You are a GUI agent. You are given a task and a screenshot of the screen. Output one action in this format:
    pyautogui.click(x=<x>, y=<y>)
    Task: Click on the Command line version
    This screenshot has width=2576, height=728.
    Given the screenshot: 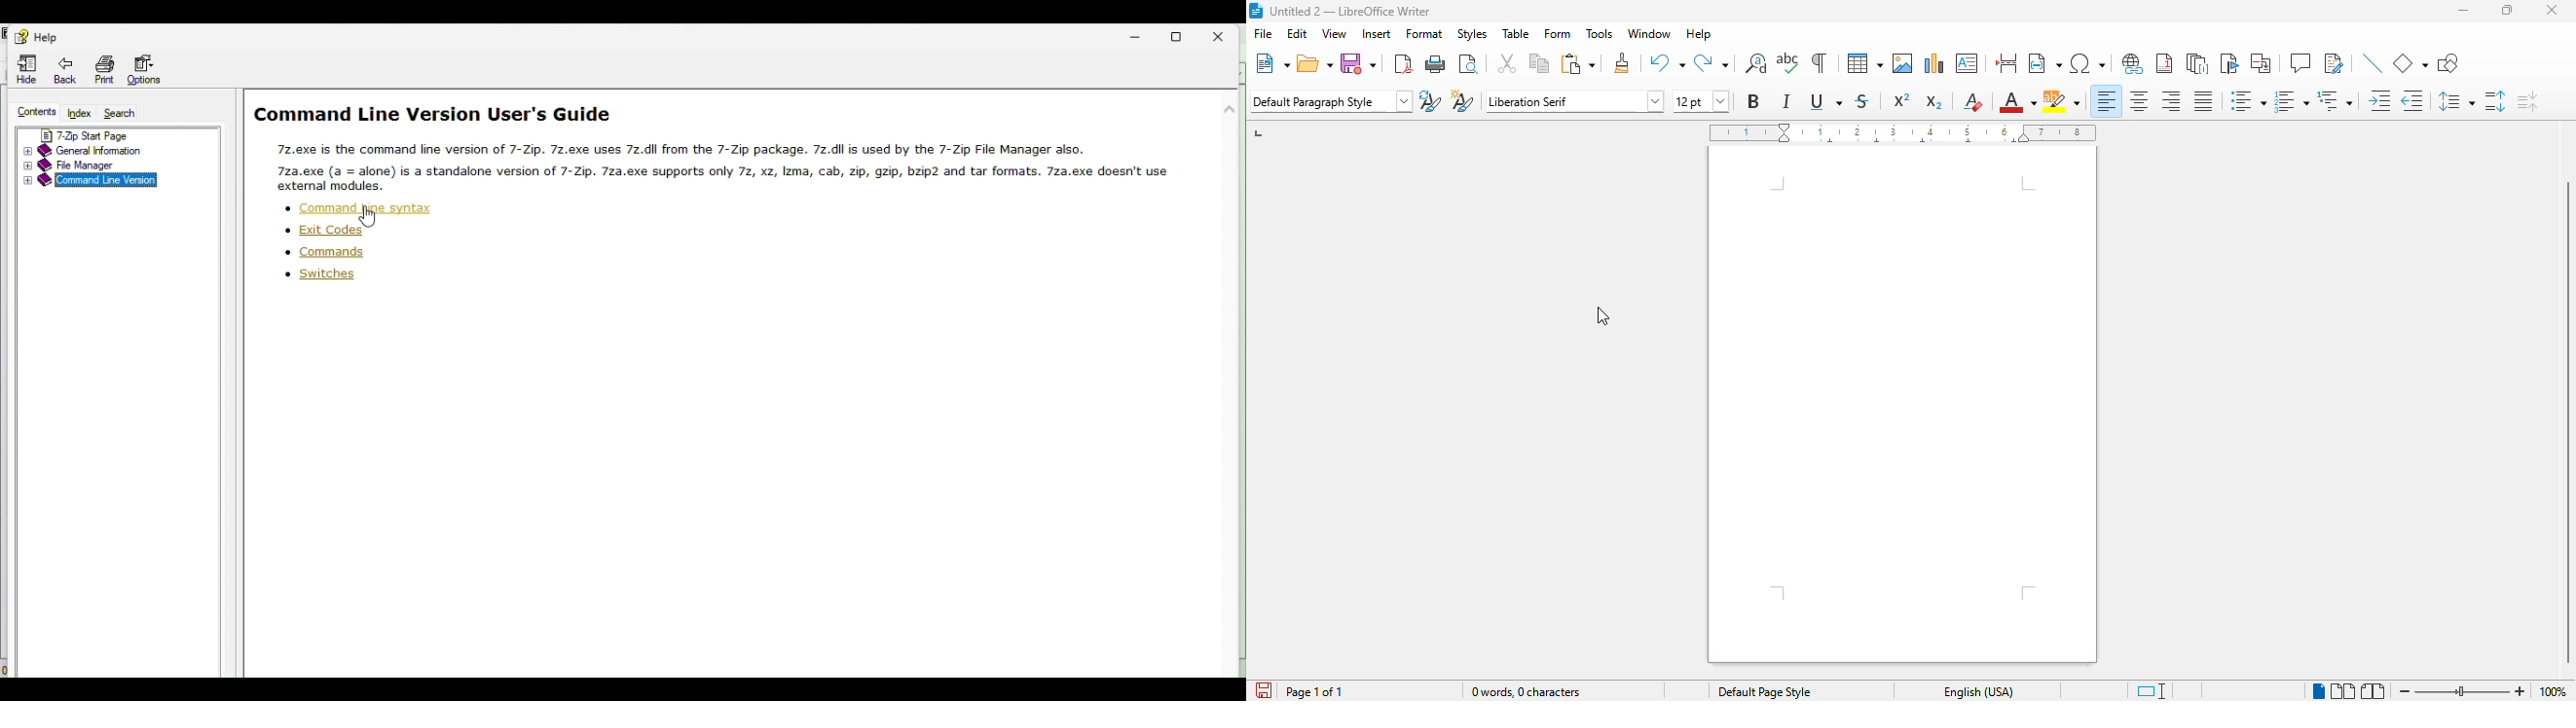 What is the action you would take?
    pyautogui.click(x=87, y=183)
    